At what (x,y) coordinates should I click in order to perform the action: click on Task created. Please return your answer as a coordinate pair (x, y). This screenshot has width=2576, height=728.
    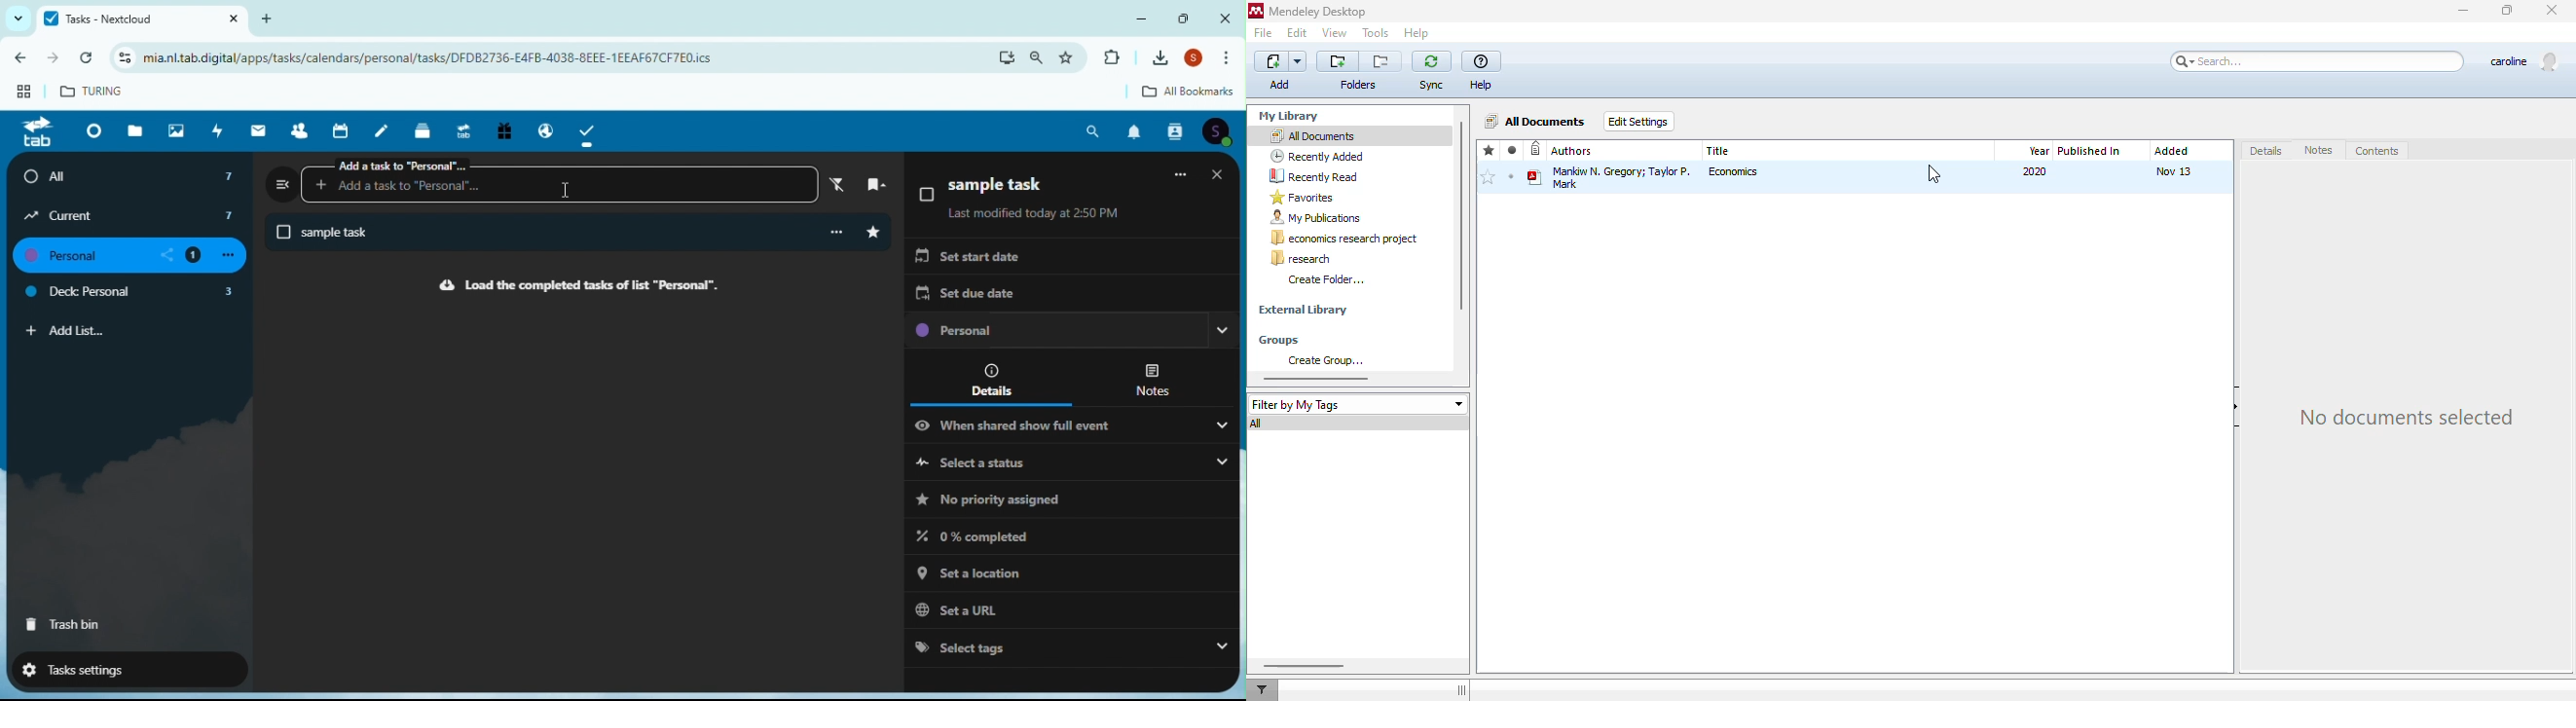
    Looking at the image, I should click on (534, 234).